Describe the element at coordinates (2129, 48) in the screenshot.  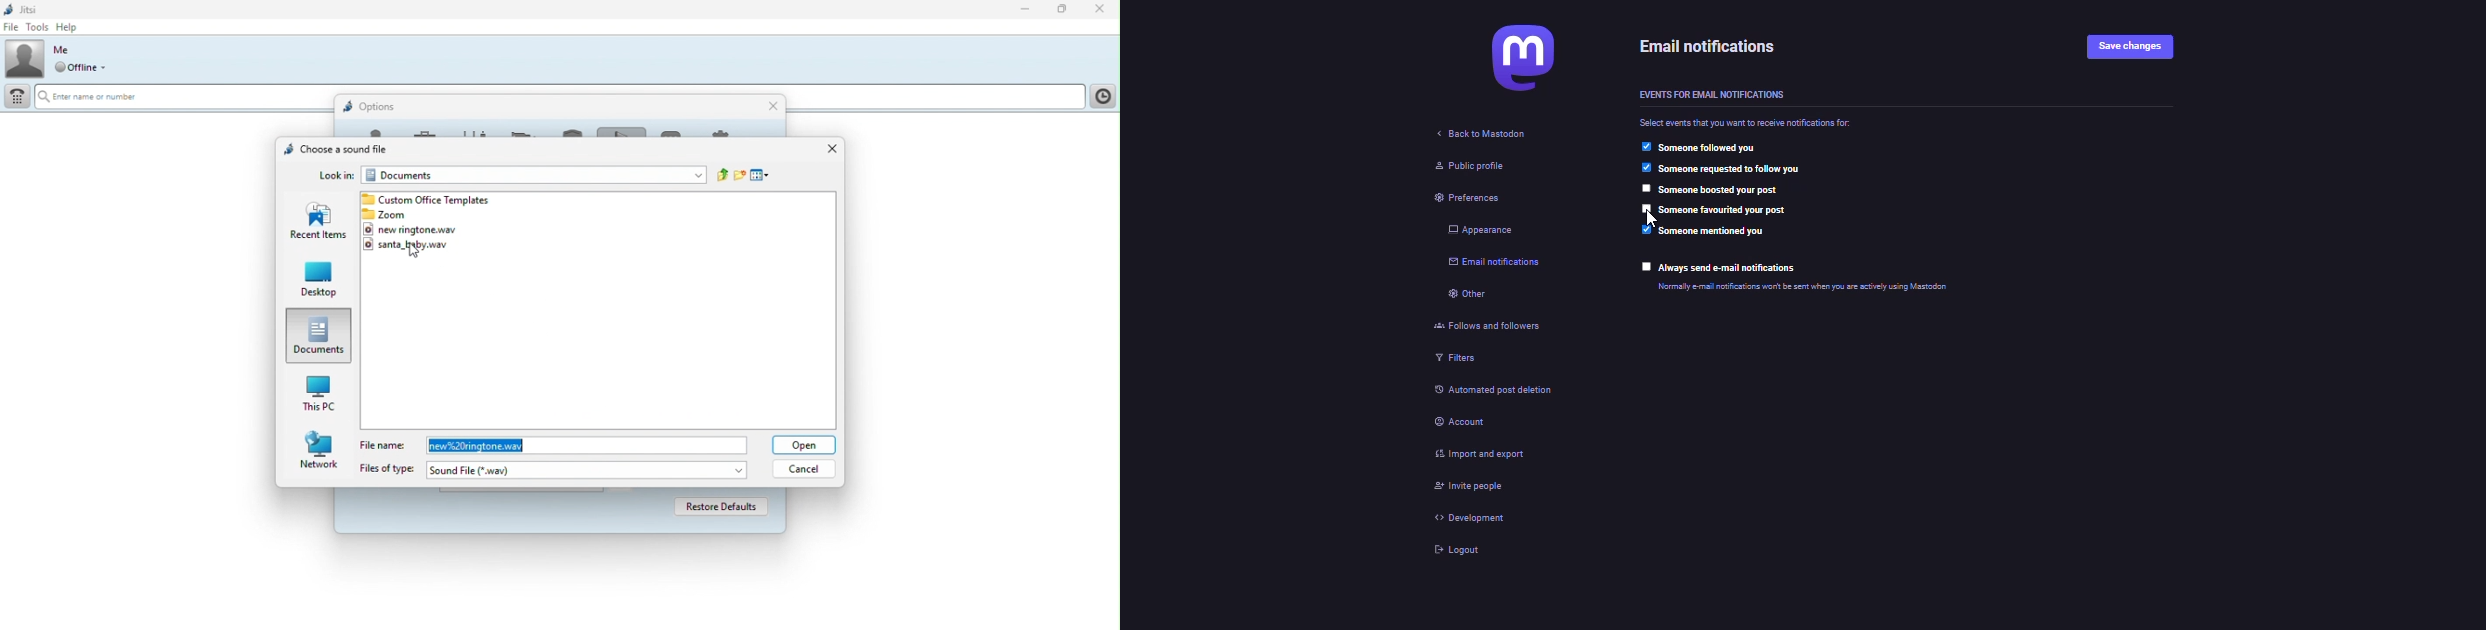
I see `save changes` at that location.